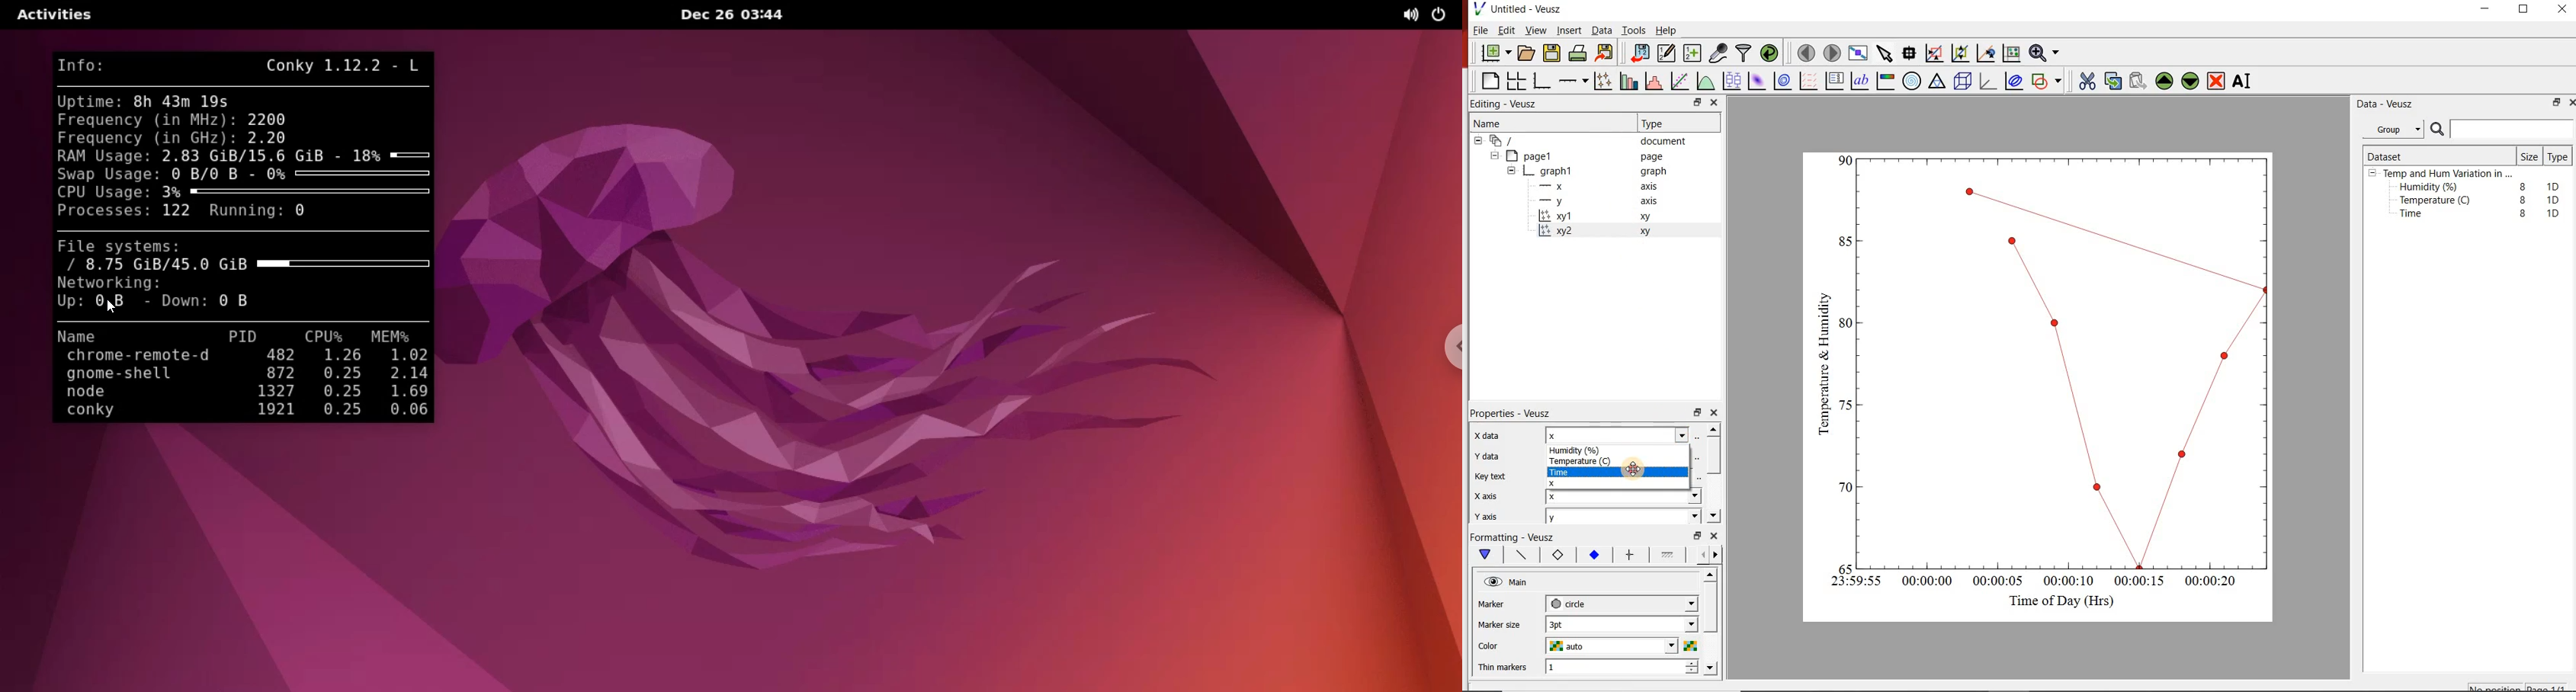  What do you see at coordinates (1820, 360) in the screenshot?
I see `Temperature & Humidity` at bounding box center [1820, 360].